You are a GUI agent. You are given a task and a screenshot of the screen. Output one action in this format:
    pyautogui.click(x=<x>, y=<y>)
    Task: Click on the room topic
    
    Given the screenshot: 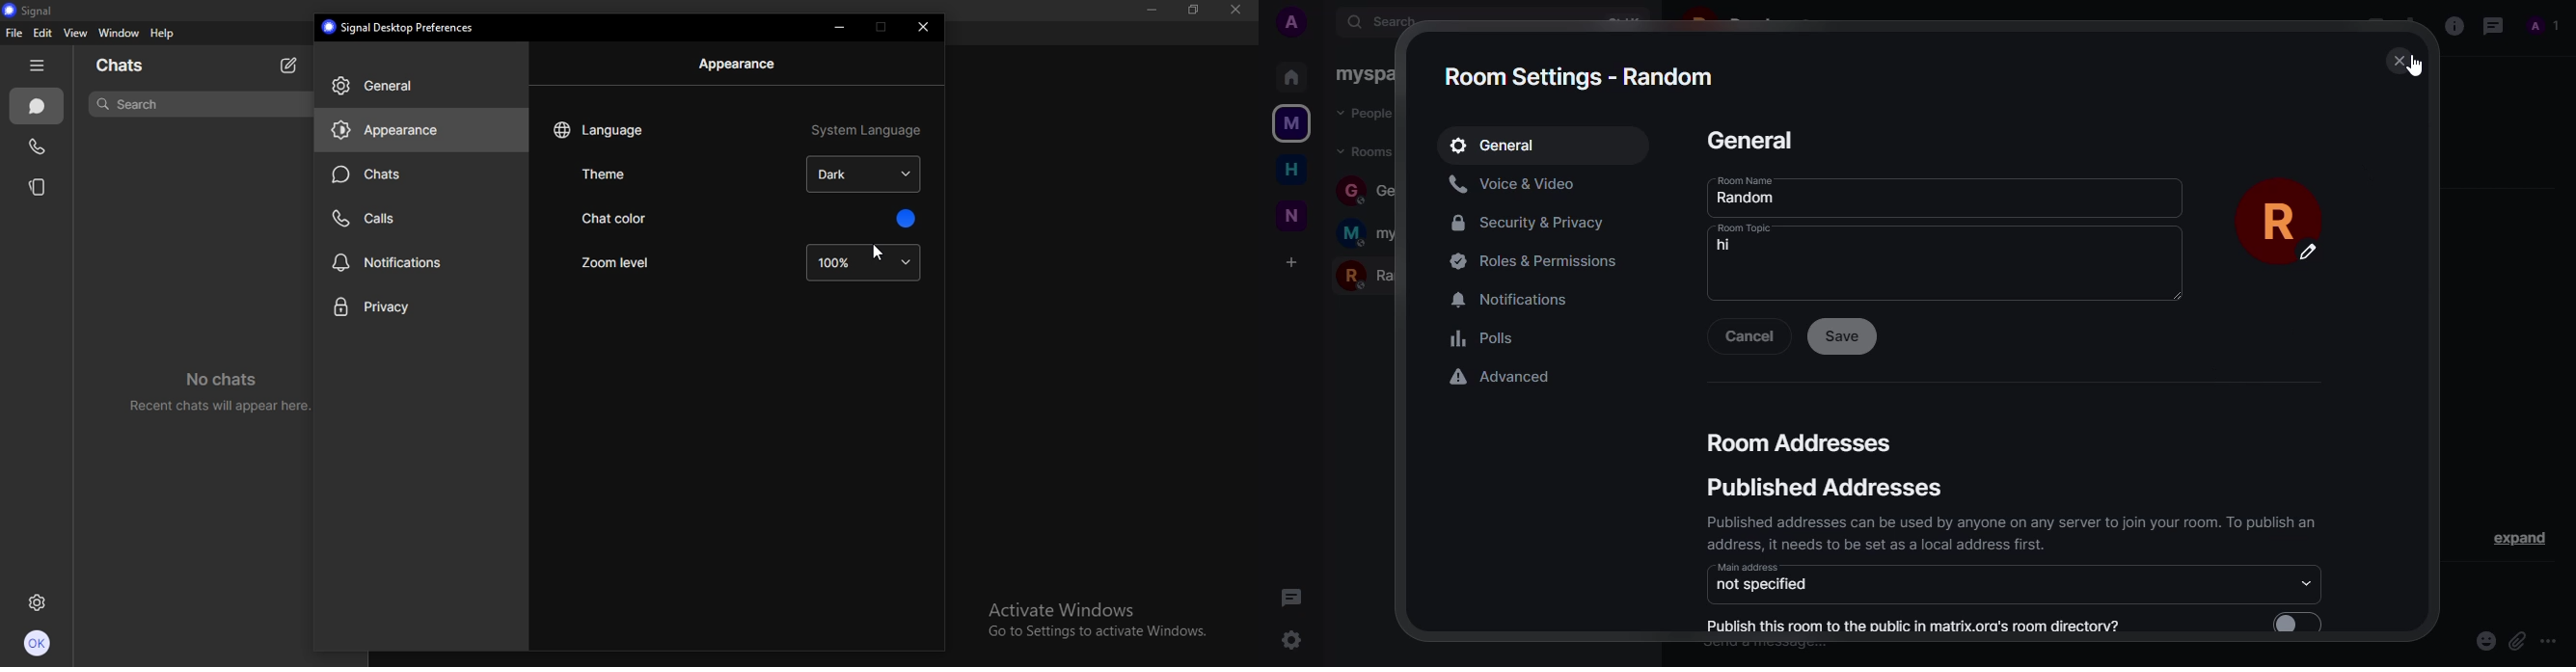 What is the action you would take?
    pyautogui.click(x=1746, y=227)
    